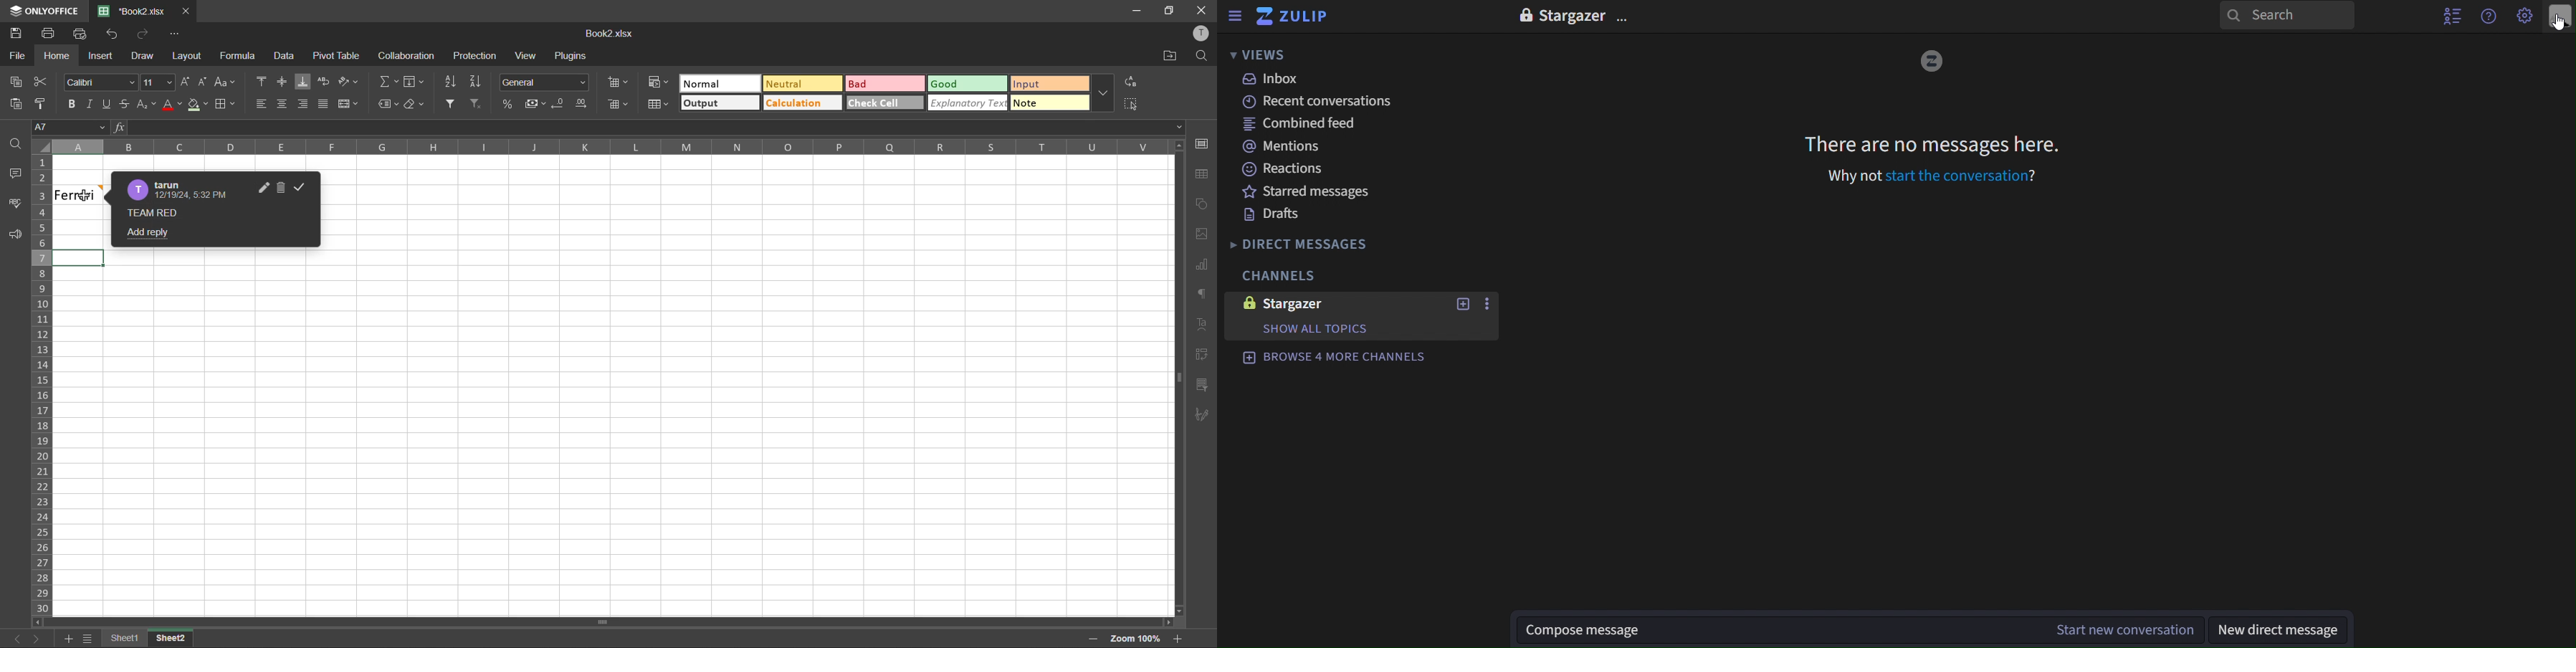 The height and width of the screenshot is (672, 2576). I want to click on inbox, so click(1274, 81).